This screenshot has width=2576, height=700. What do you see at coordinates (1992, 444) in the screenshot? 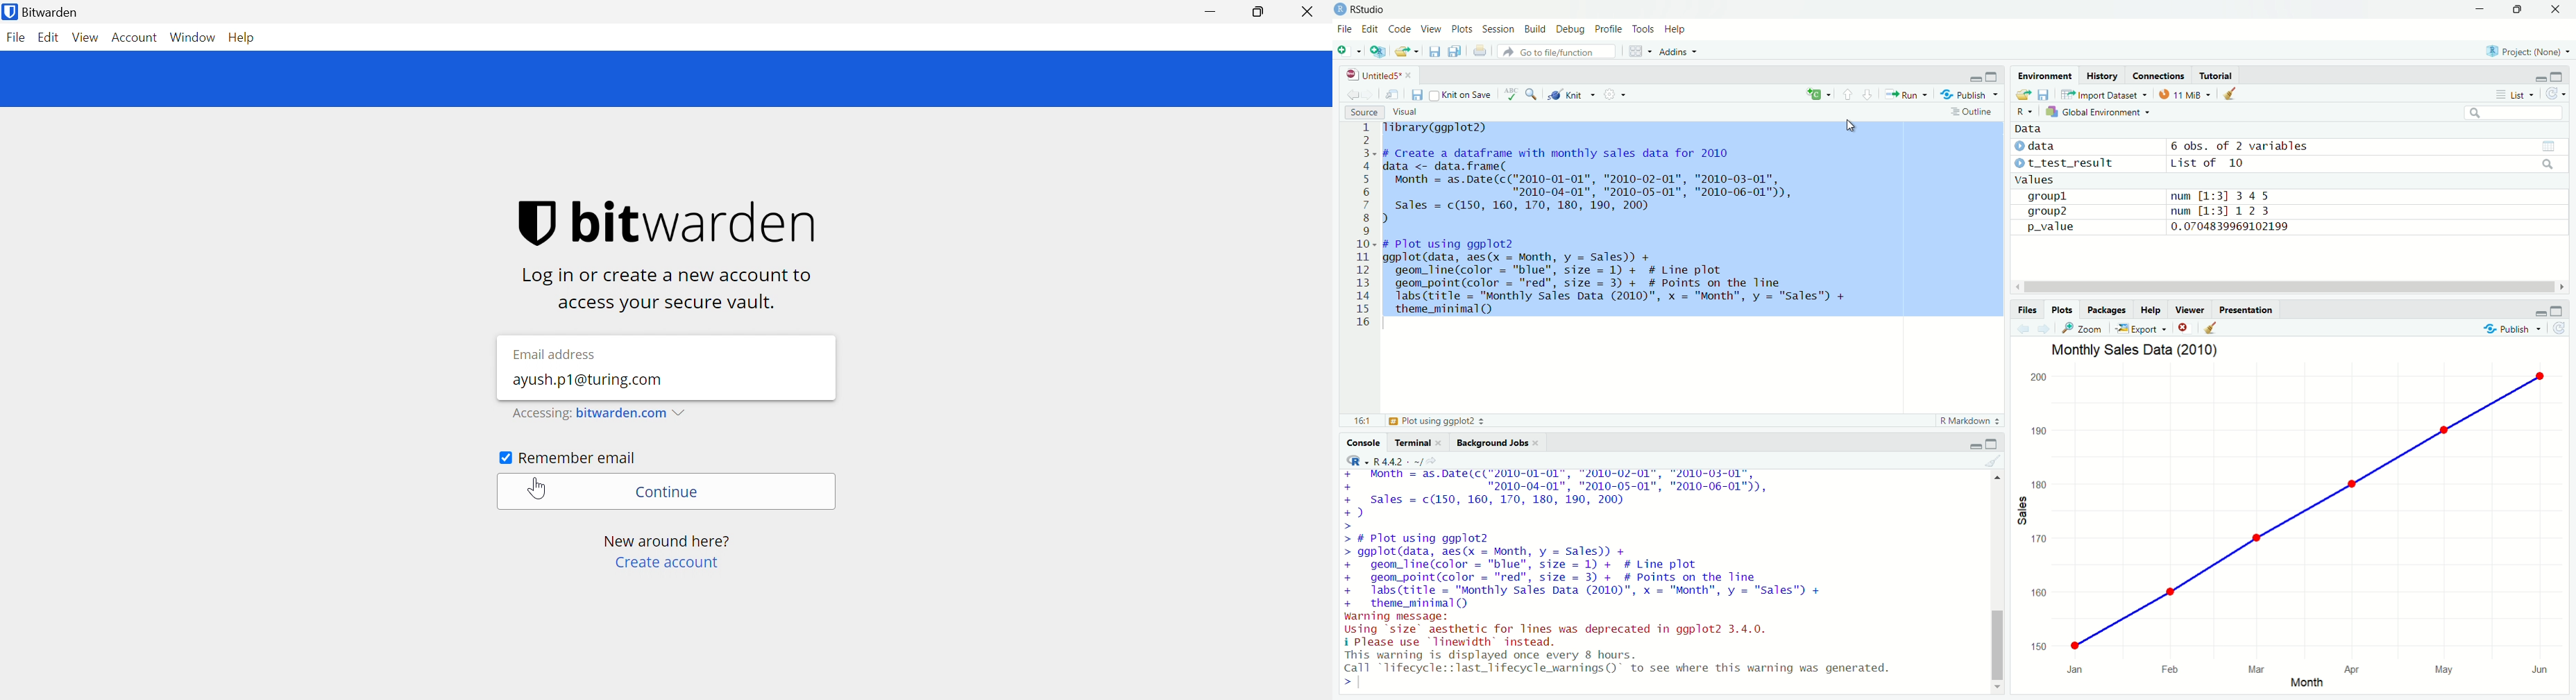
I see `maximise` at bounding box center [1992, 444].